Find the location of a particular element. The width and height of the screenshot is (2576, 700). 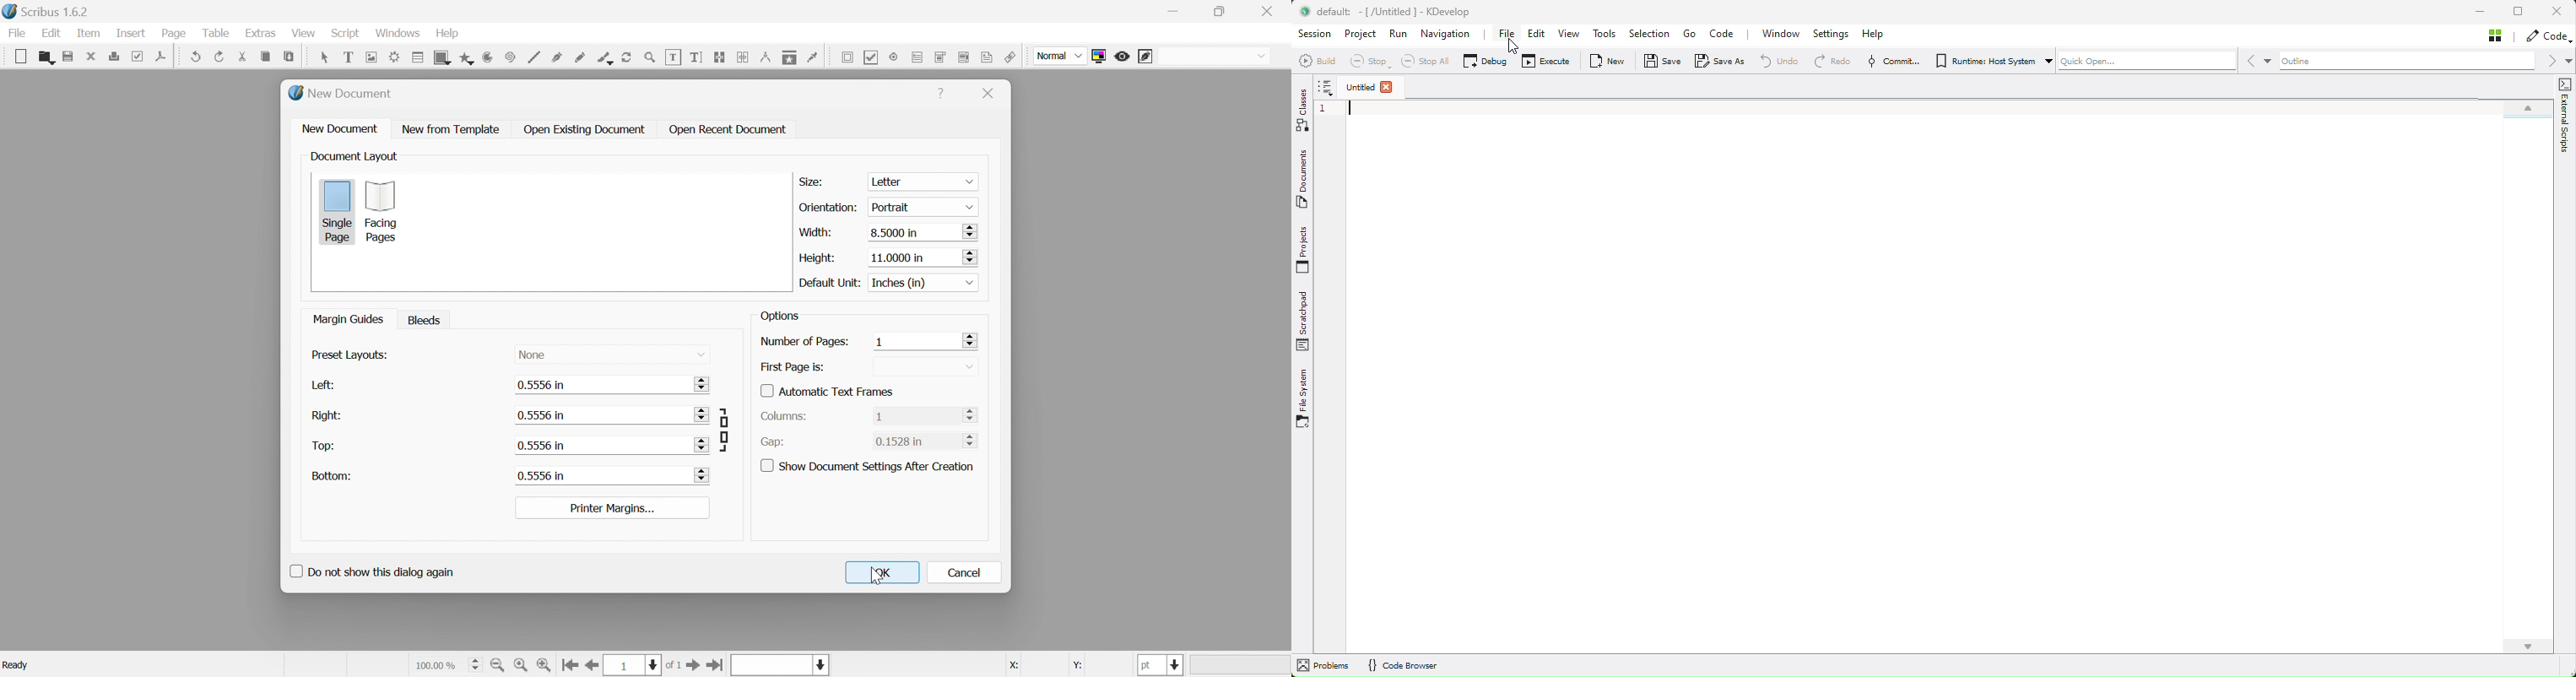

select current unit is located at coordinates (1162, 666).